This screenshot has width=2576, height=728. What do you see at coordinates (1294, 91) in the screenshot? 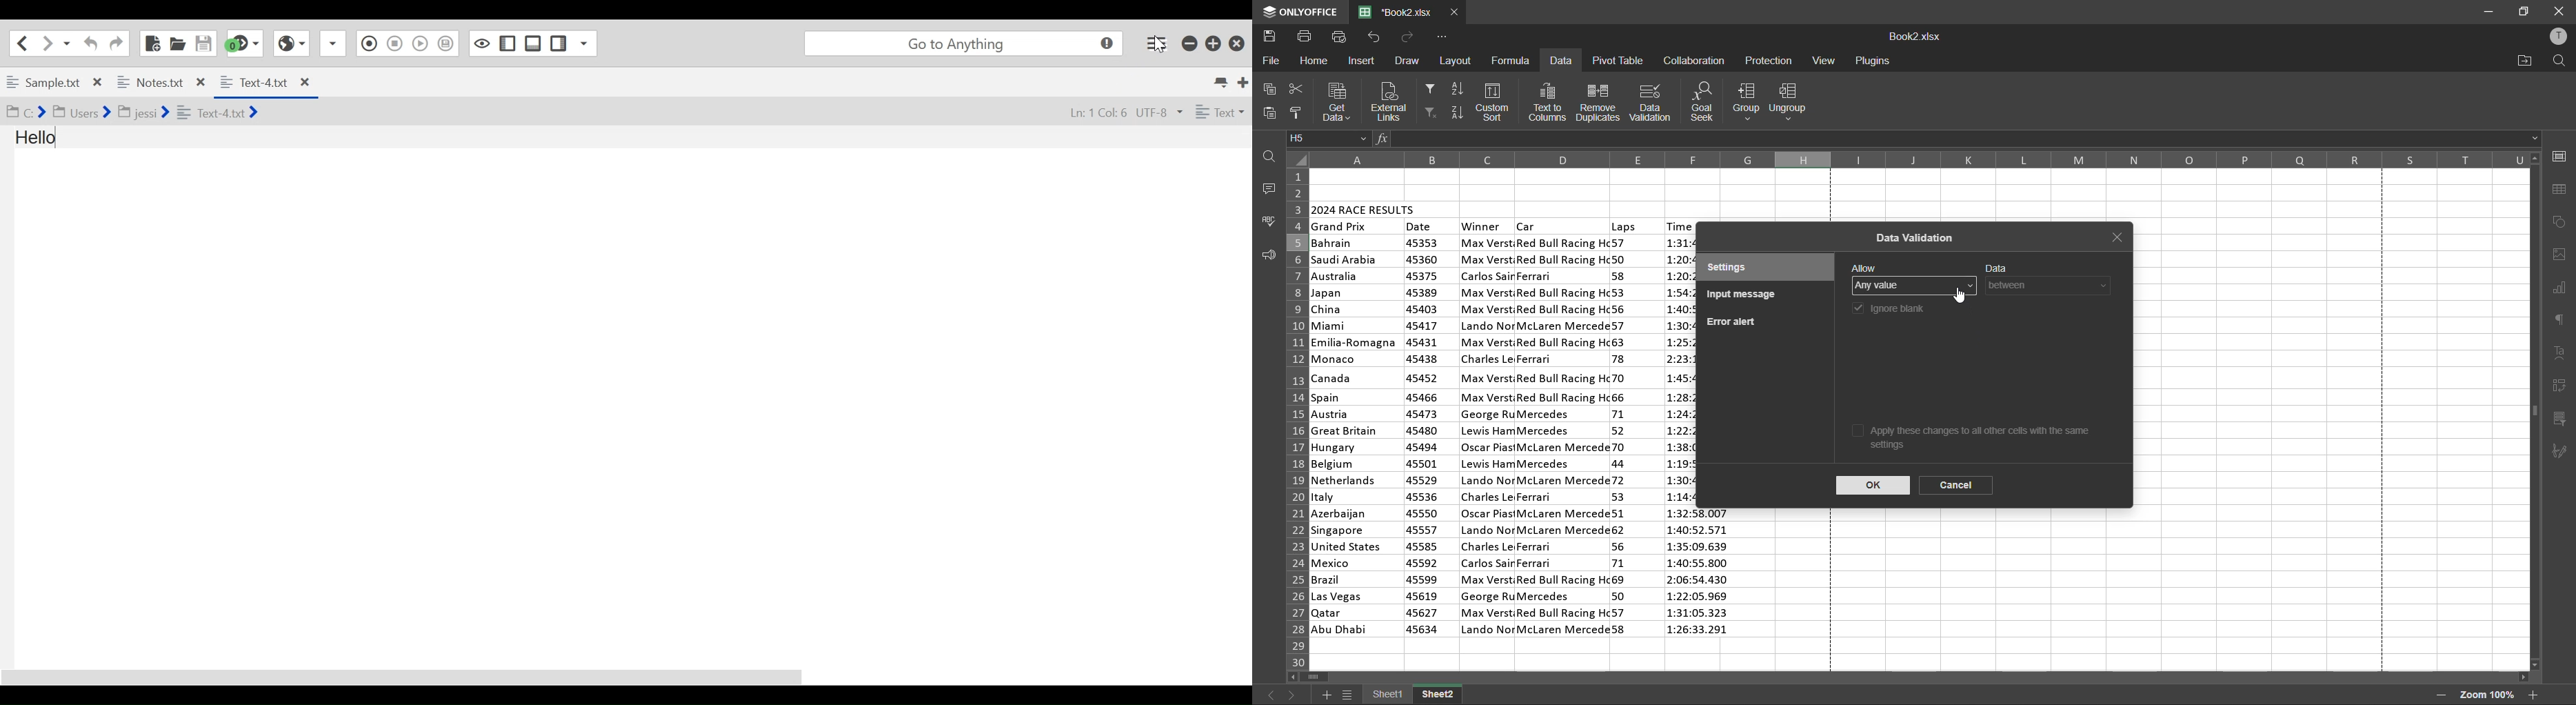
I see `cut` at bounding box center [1294, 91].